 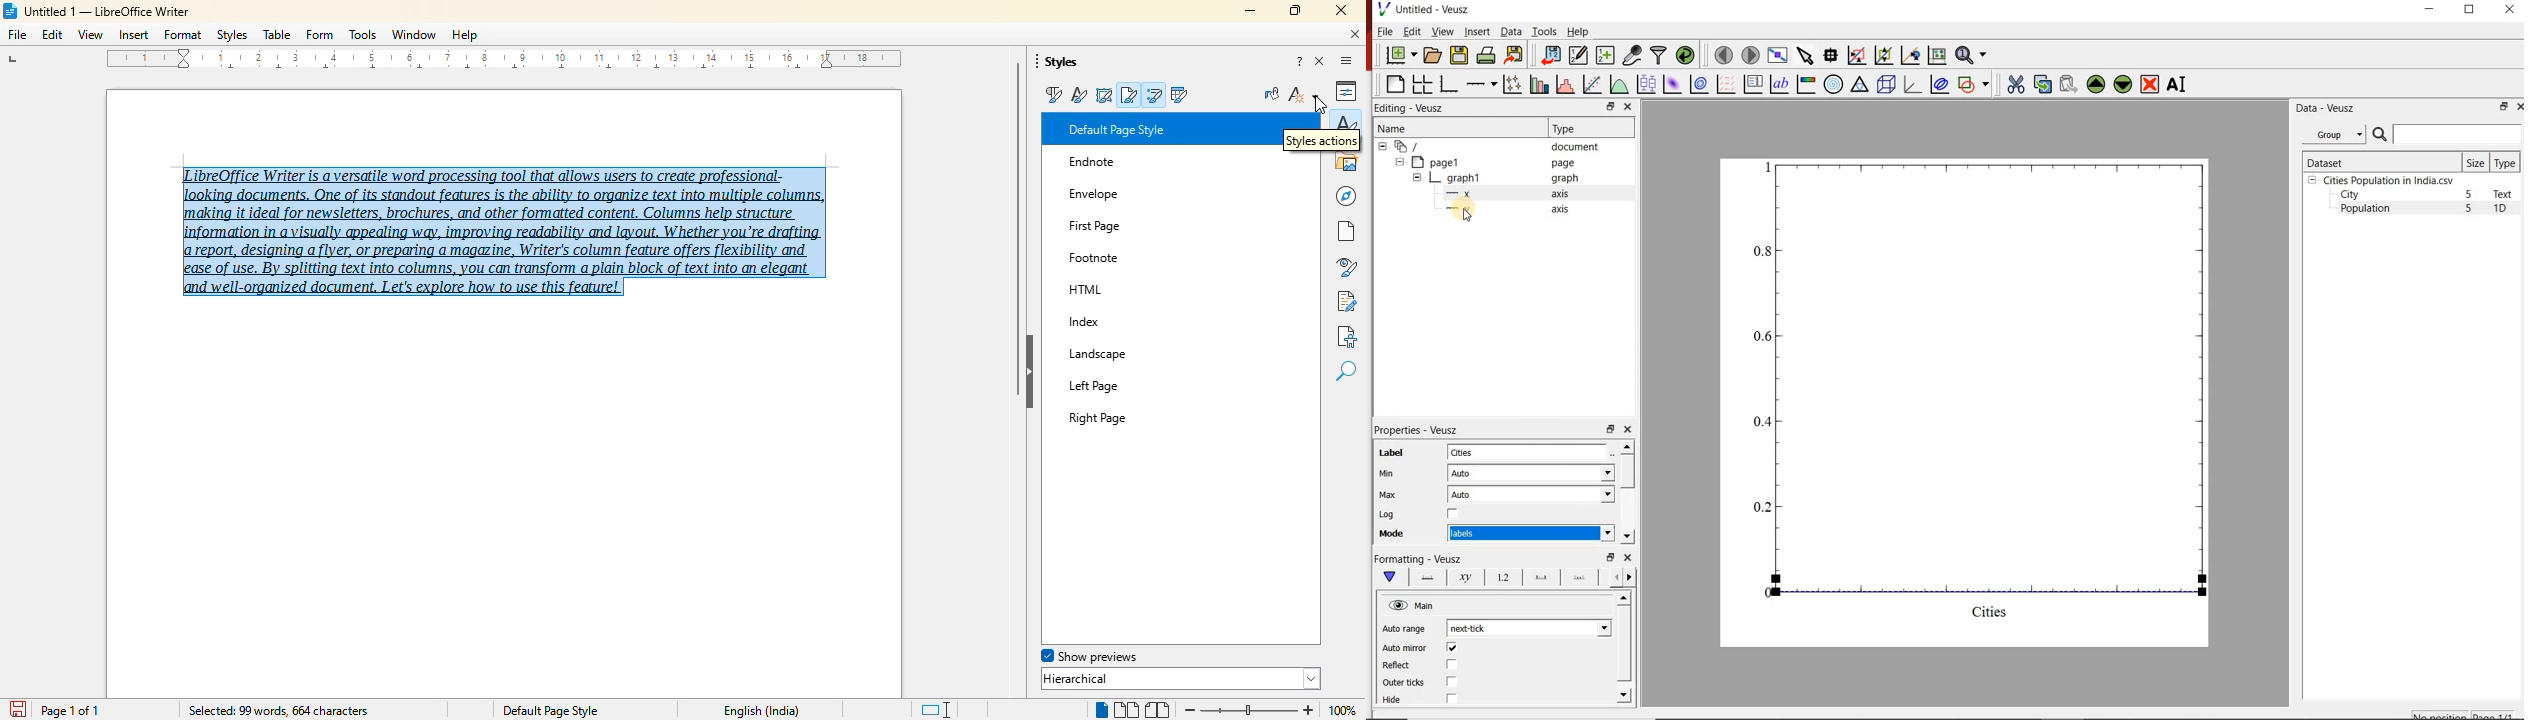 I want to click on Mode, so click(x=1394, y=534).